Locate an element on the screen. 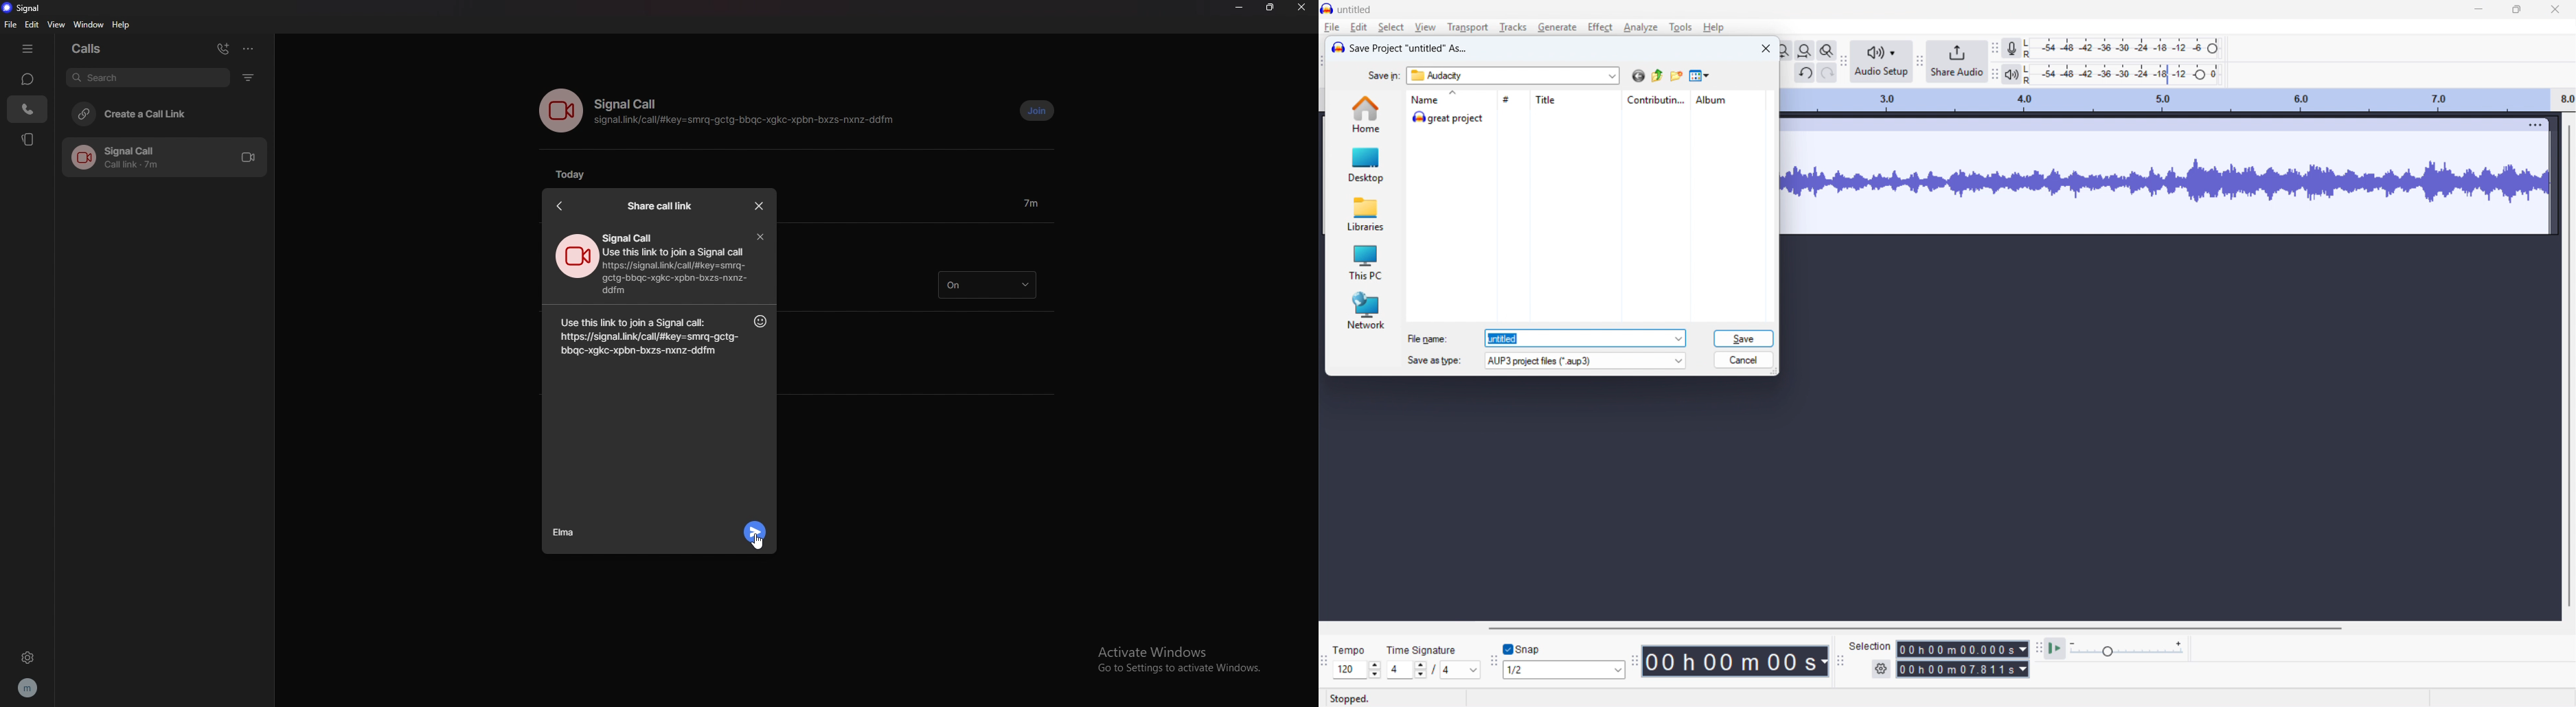 The width and height of the screenshot is (2576, 728). home is located at coordinates (1364, 114).